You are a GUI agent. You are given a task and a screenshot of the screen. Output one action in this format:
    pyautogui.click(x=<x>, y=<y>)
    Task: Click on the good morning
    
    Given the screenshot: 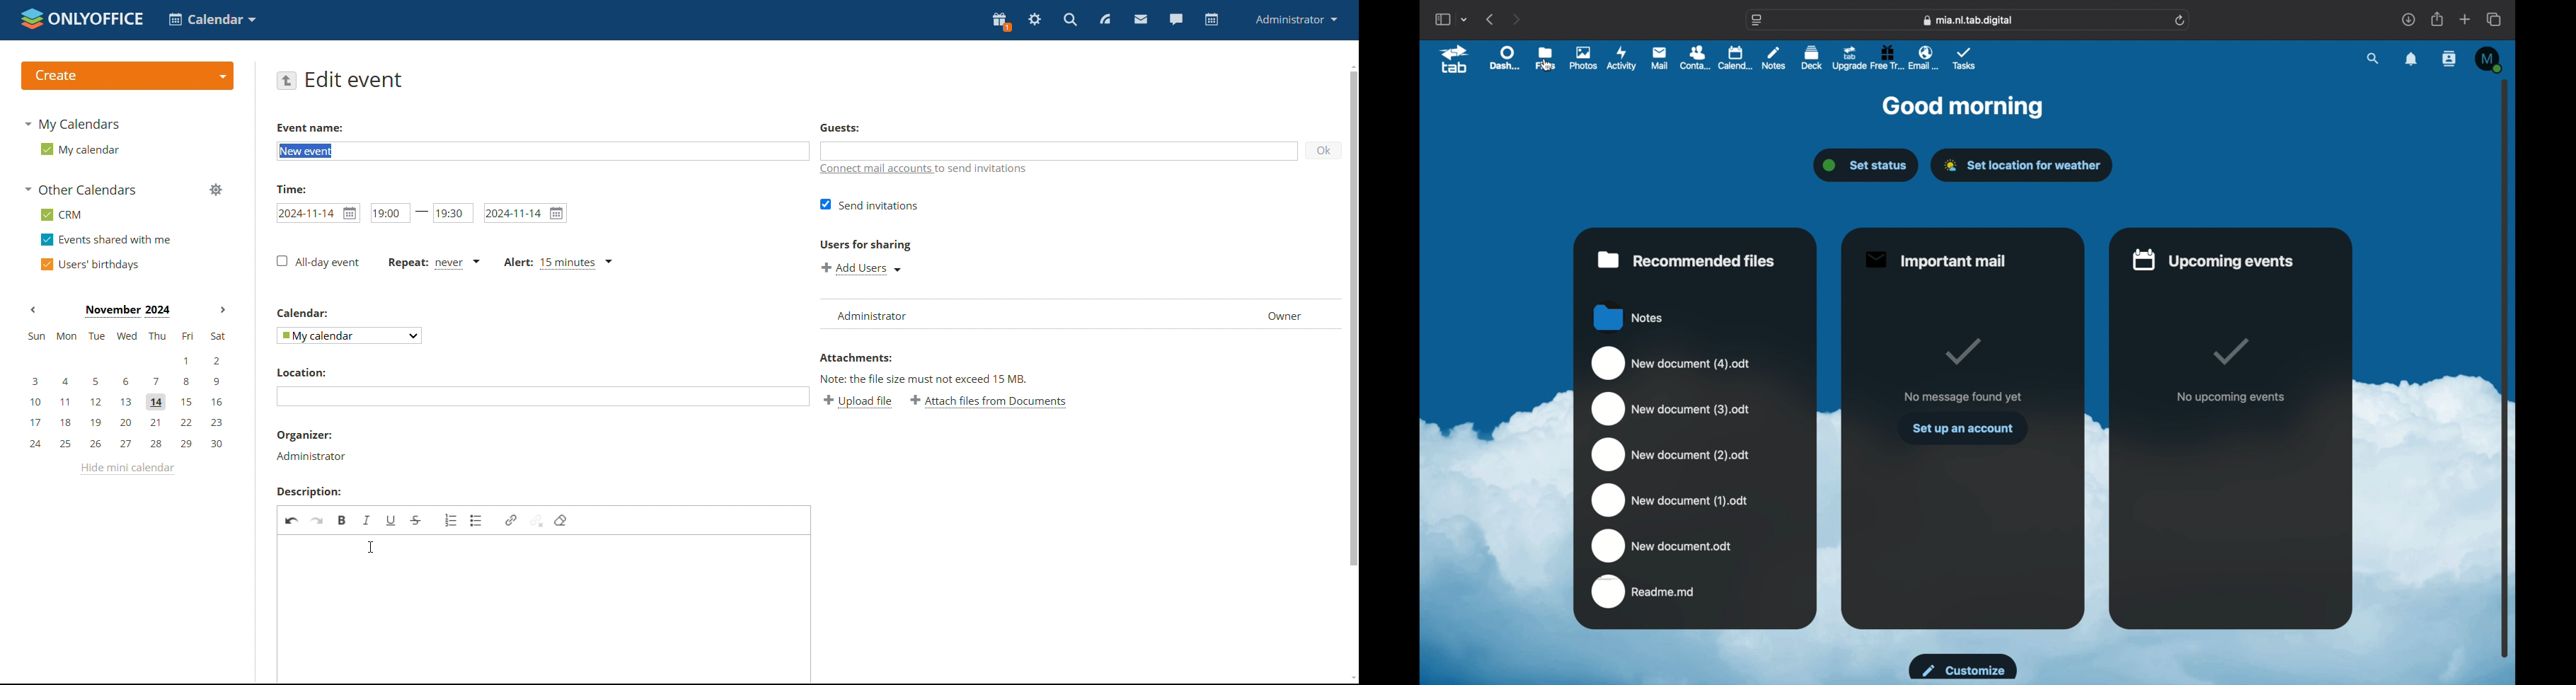 What is the action you would take?
    pyautogui.click(x=1965, y=107)
    